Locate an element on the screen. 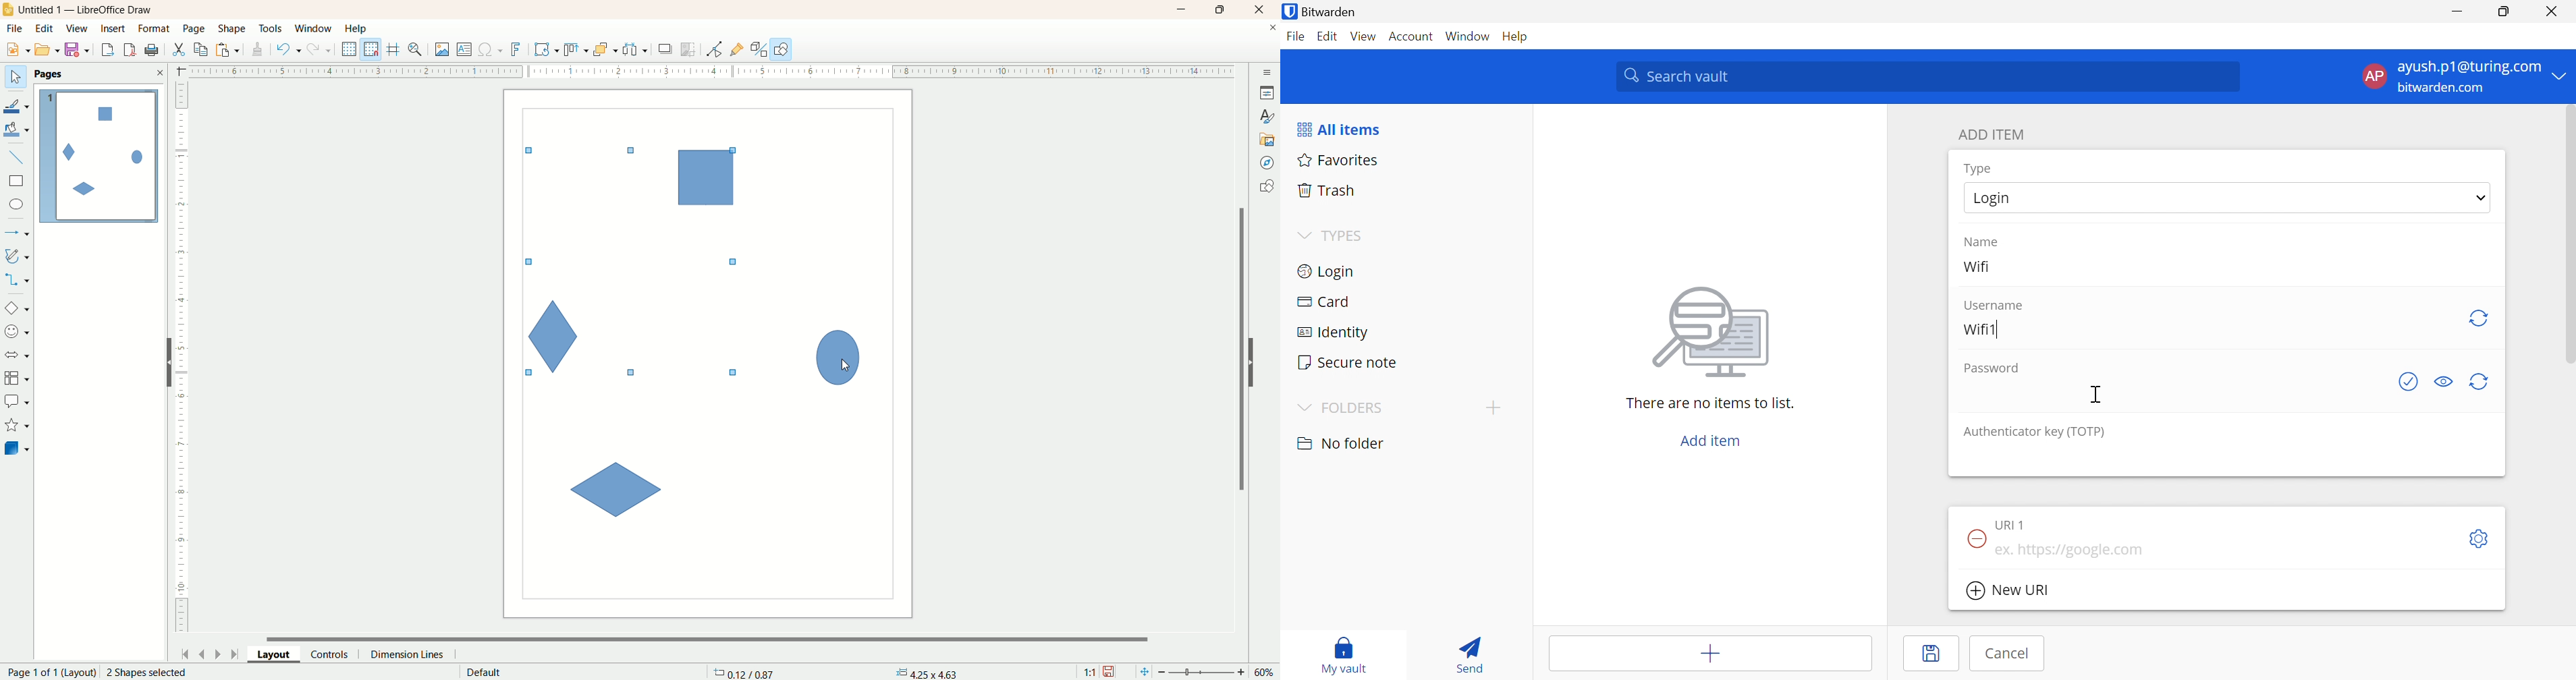  Card is located at coordinates (1323, 302).